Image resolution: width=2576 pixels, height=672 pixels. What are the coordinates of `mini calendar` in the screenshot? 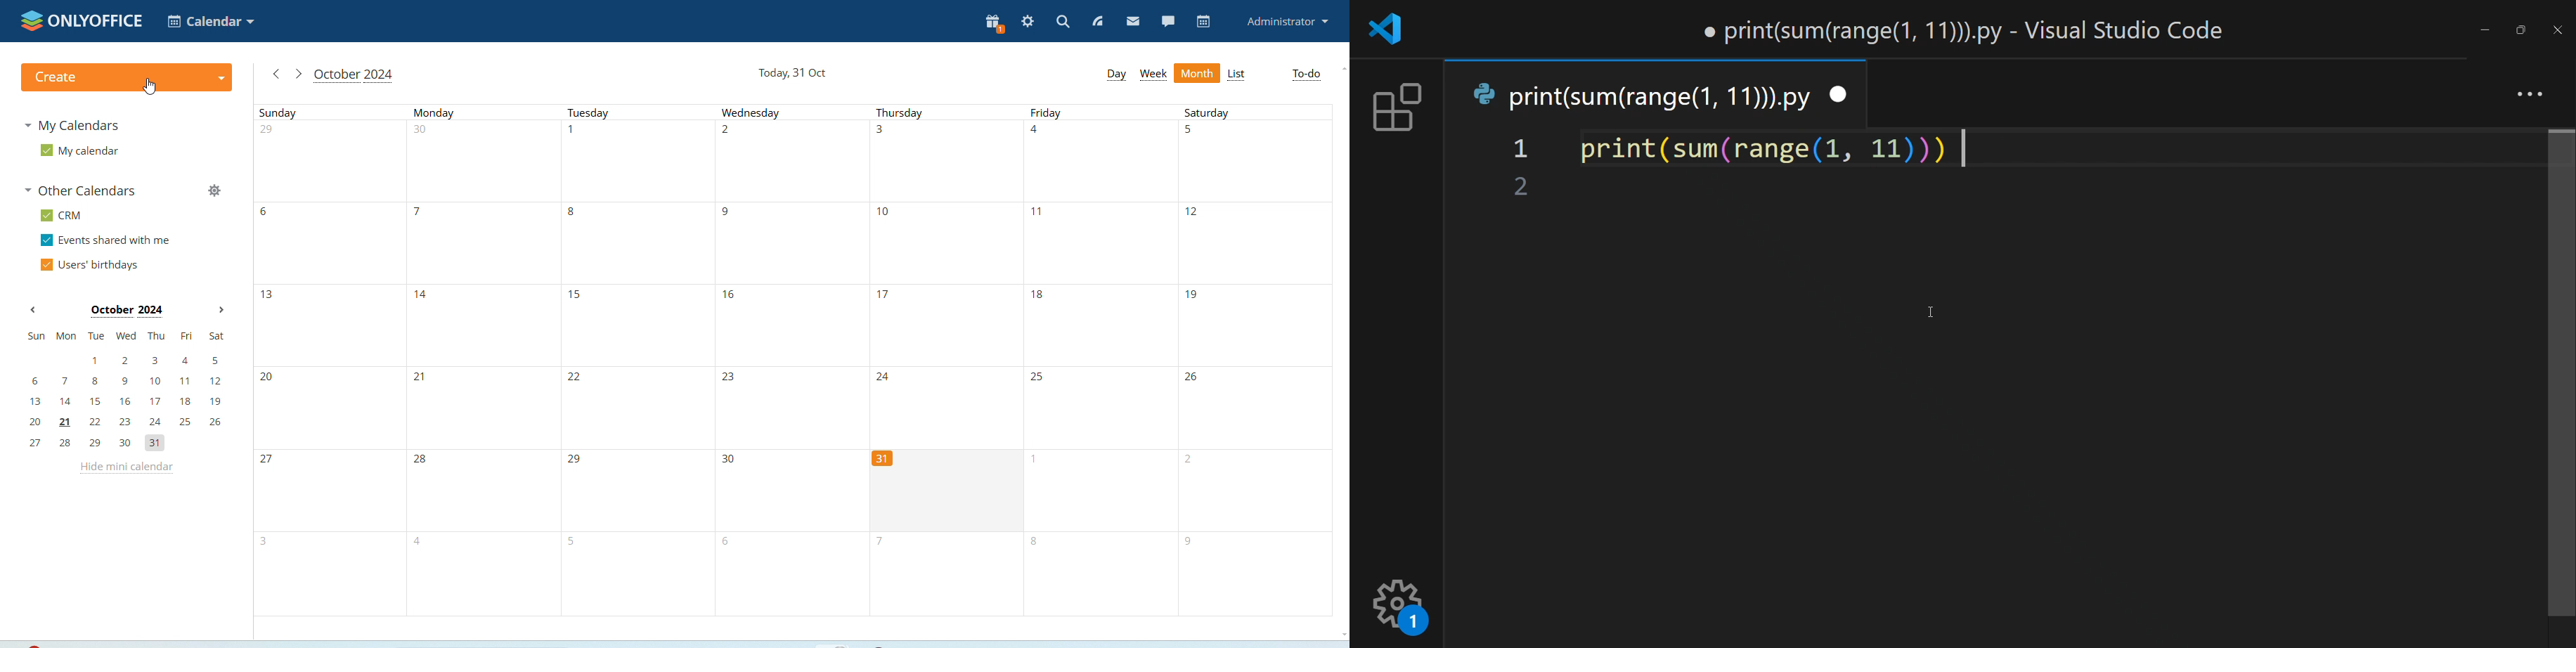 It's located at (128, 391).